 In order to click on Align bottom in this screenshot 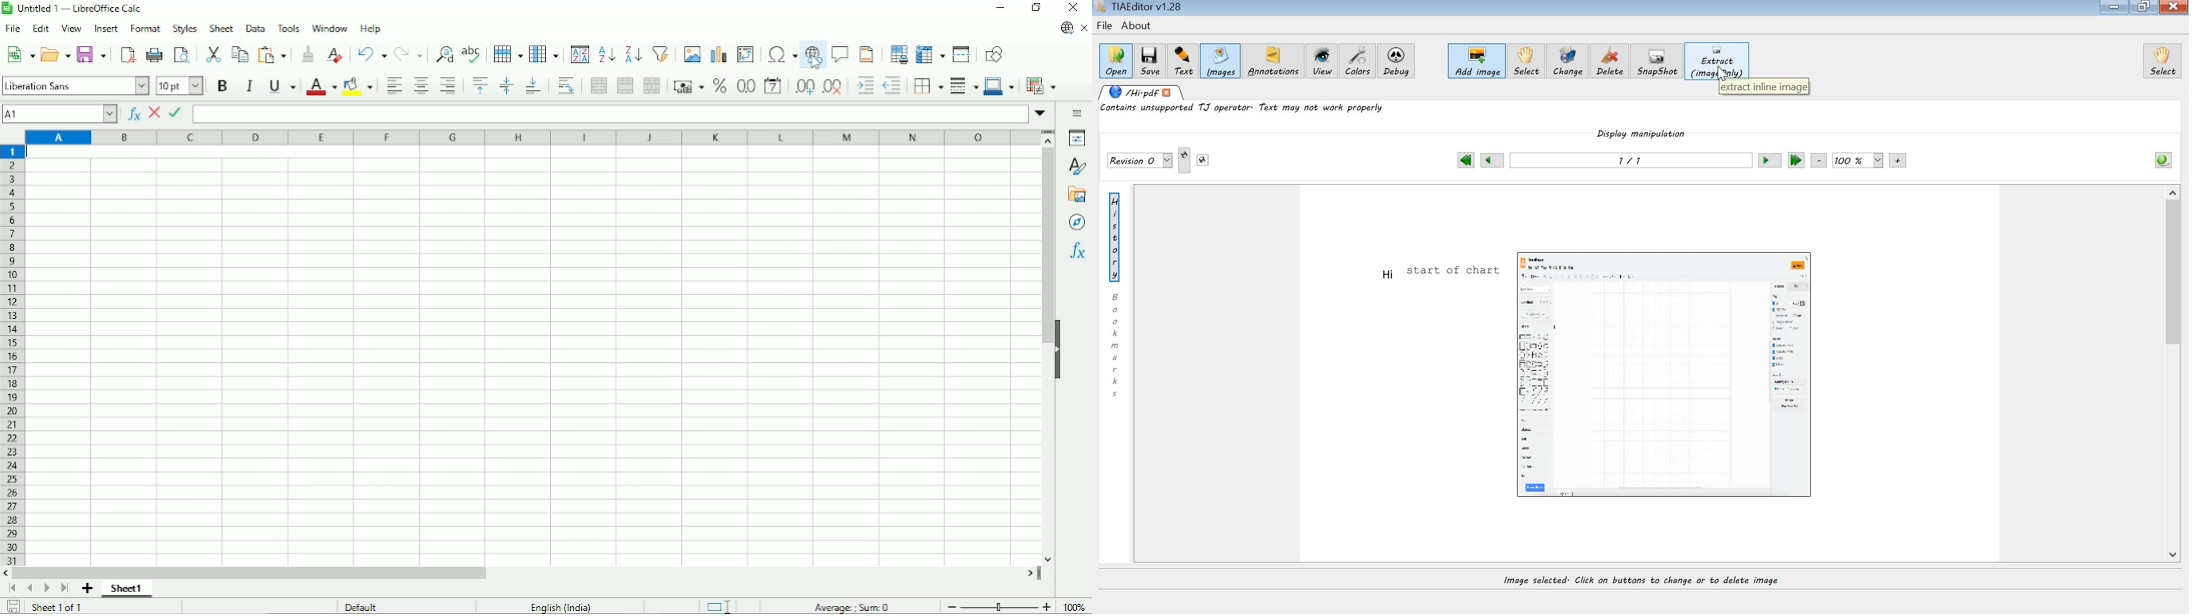, I will do `click(534, 86)`.